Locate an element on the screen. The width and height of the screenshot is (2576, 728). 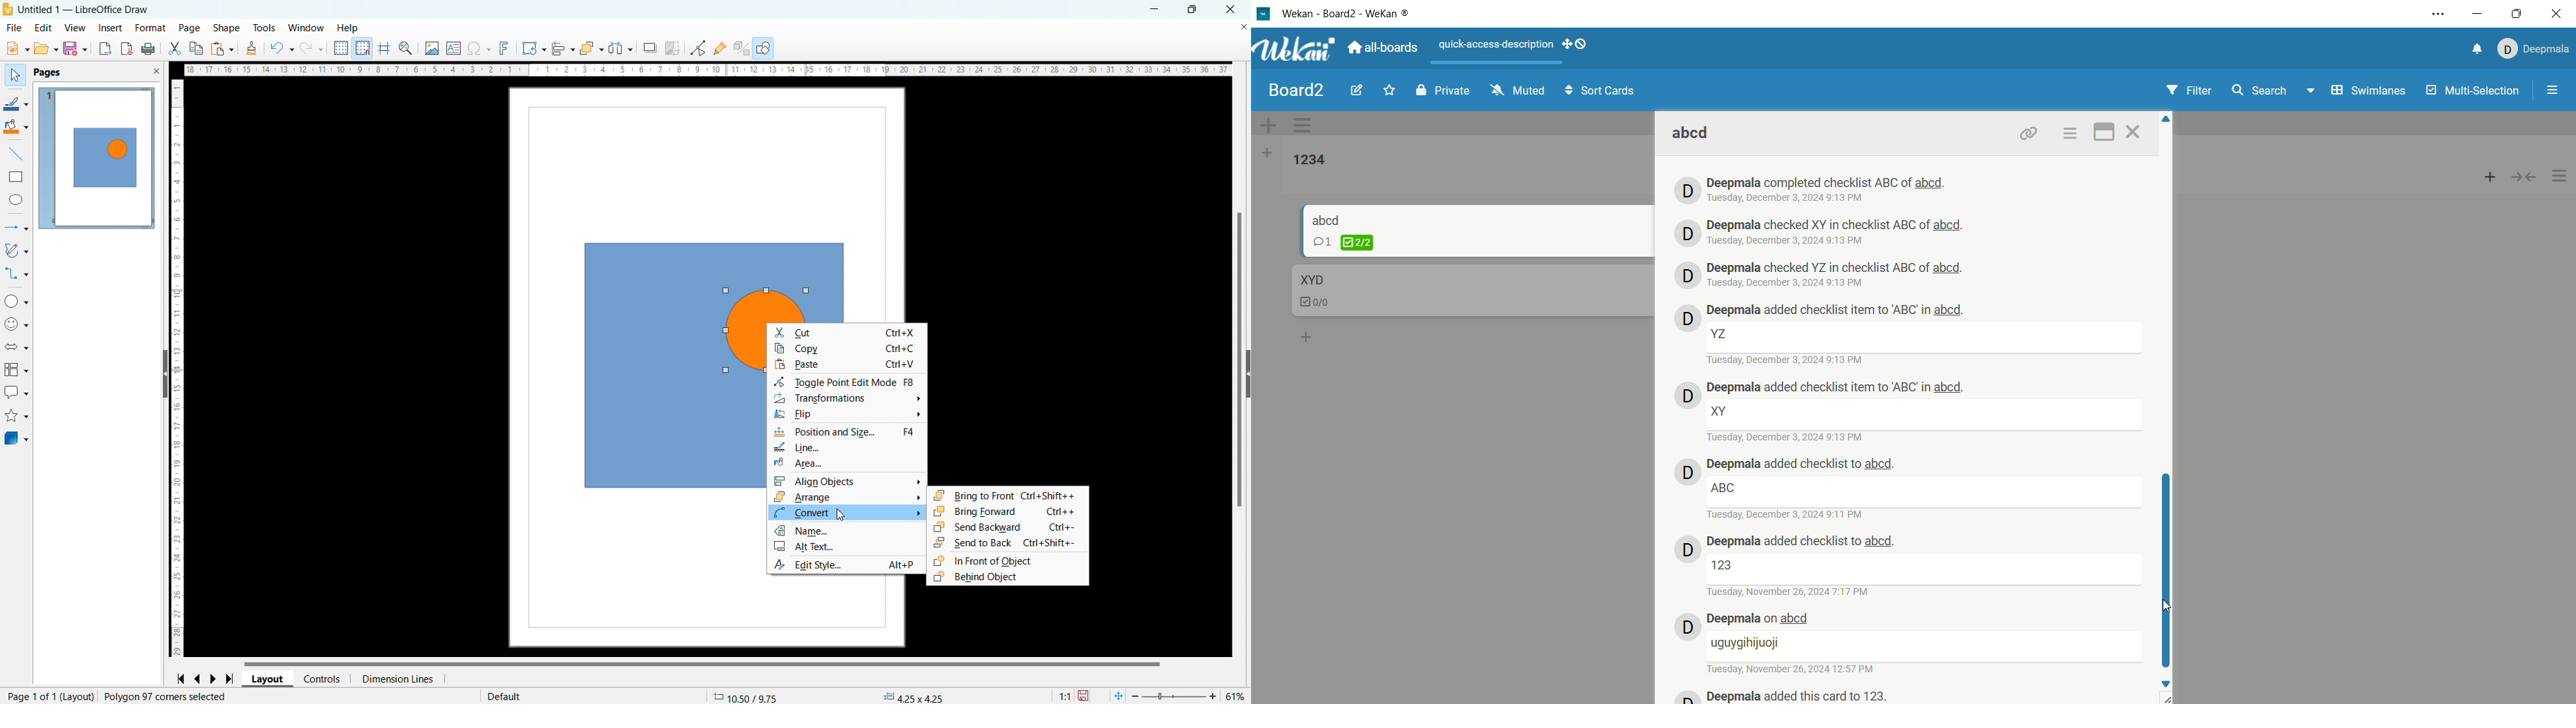
zoom out is located at coordinates (1136, 696).